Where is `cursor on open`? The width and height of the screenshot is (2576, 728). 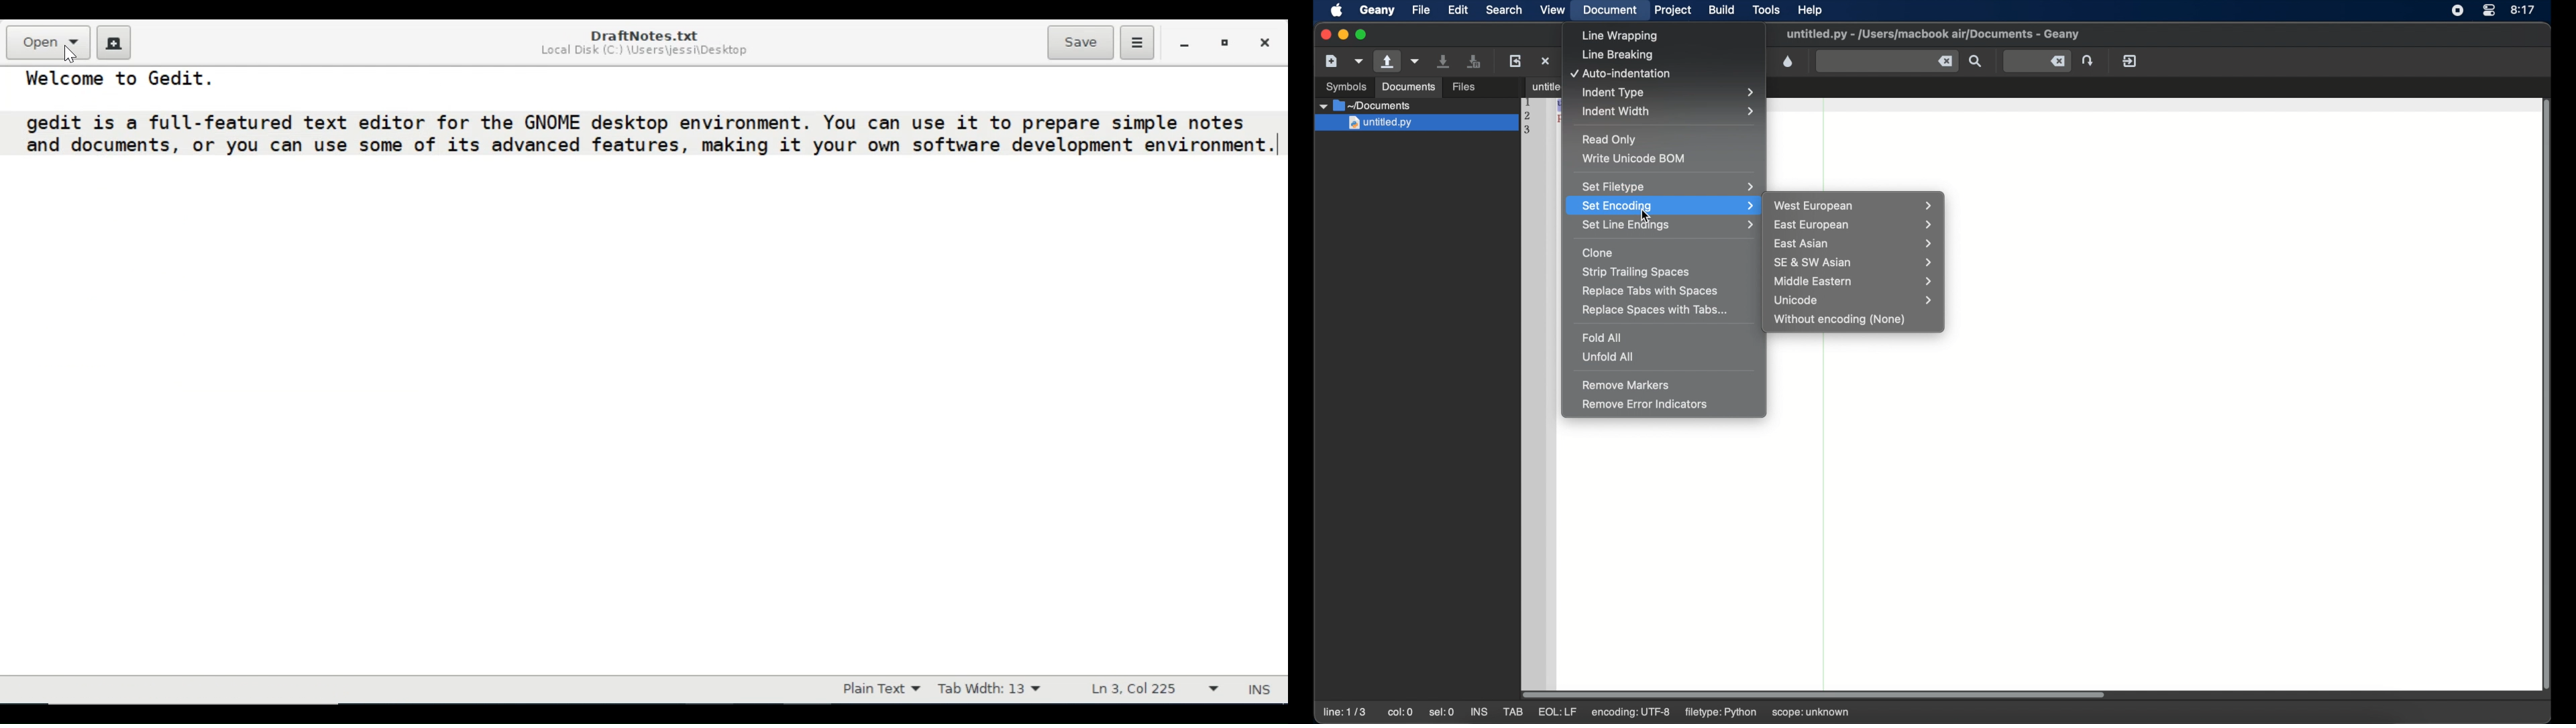 cursor on open is located at coordinates (71, 54).